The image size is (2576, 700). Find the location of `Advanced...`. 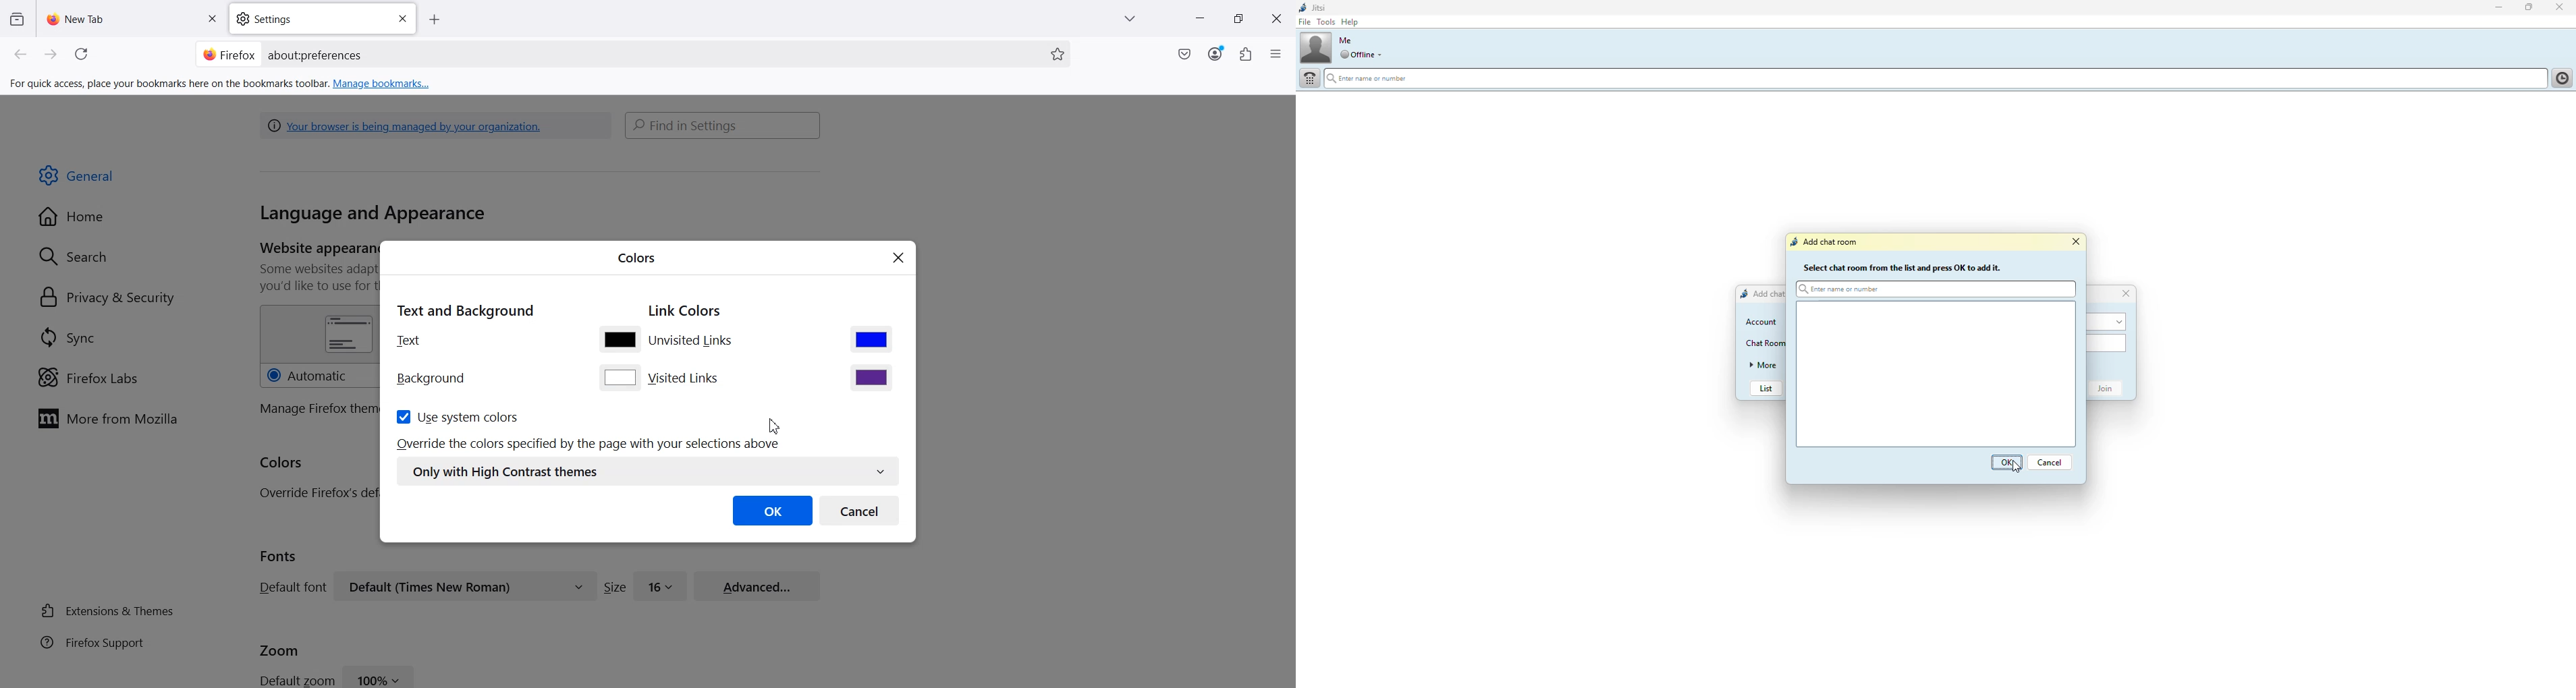

Advanced... is located at coordinates (757, 584).